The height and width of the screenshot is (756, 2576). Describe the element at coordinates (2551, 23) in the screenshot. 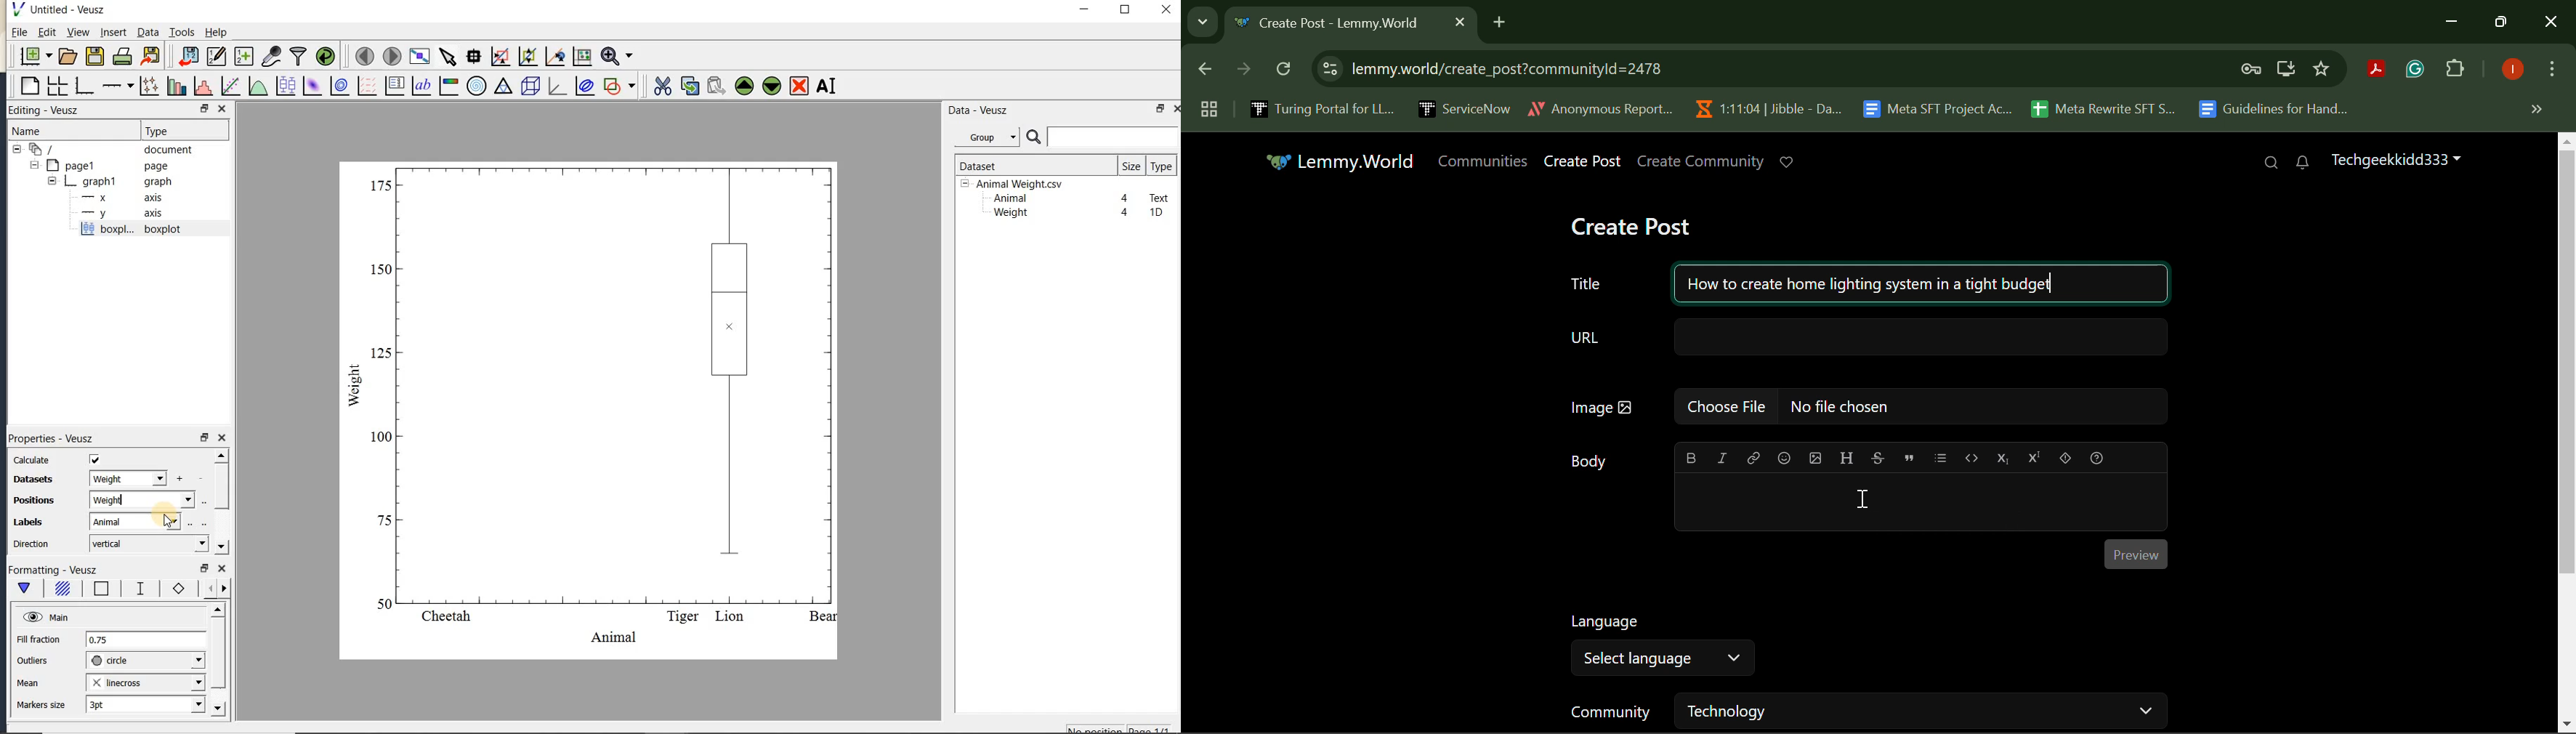

I see `Close Window` at that location.